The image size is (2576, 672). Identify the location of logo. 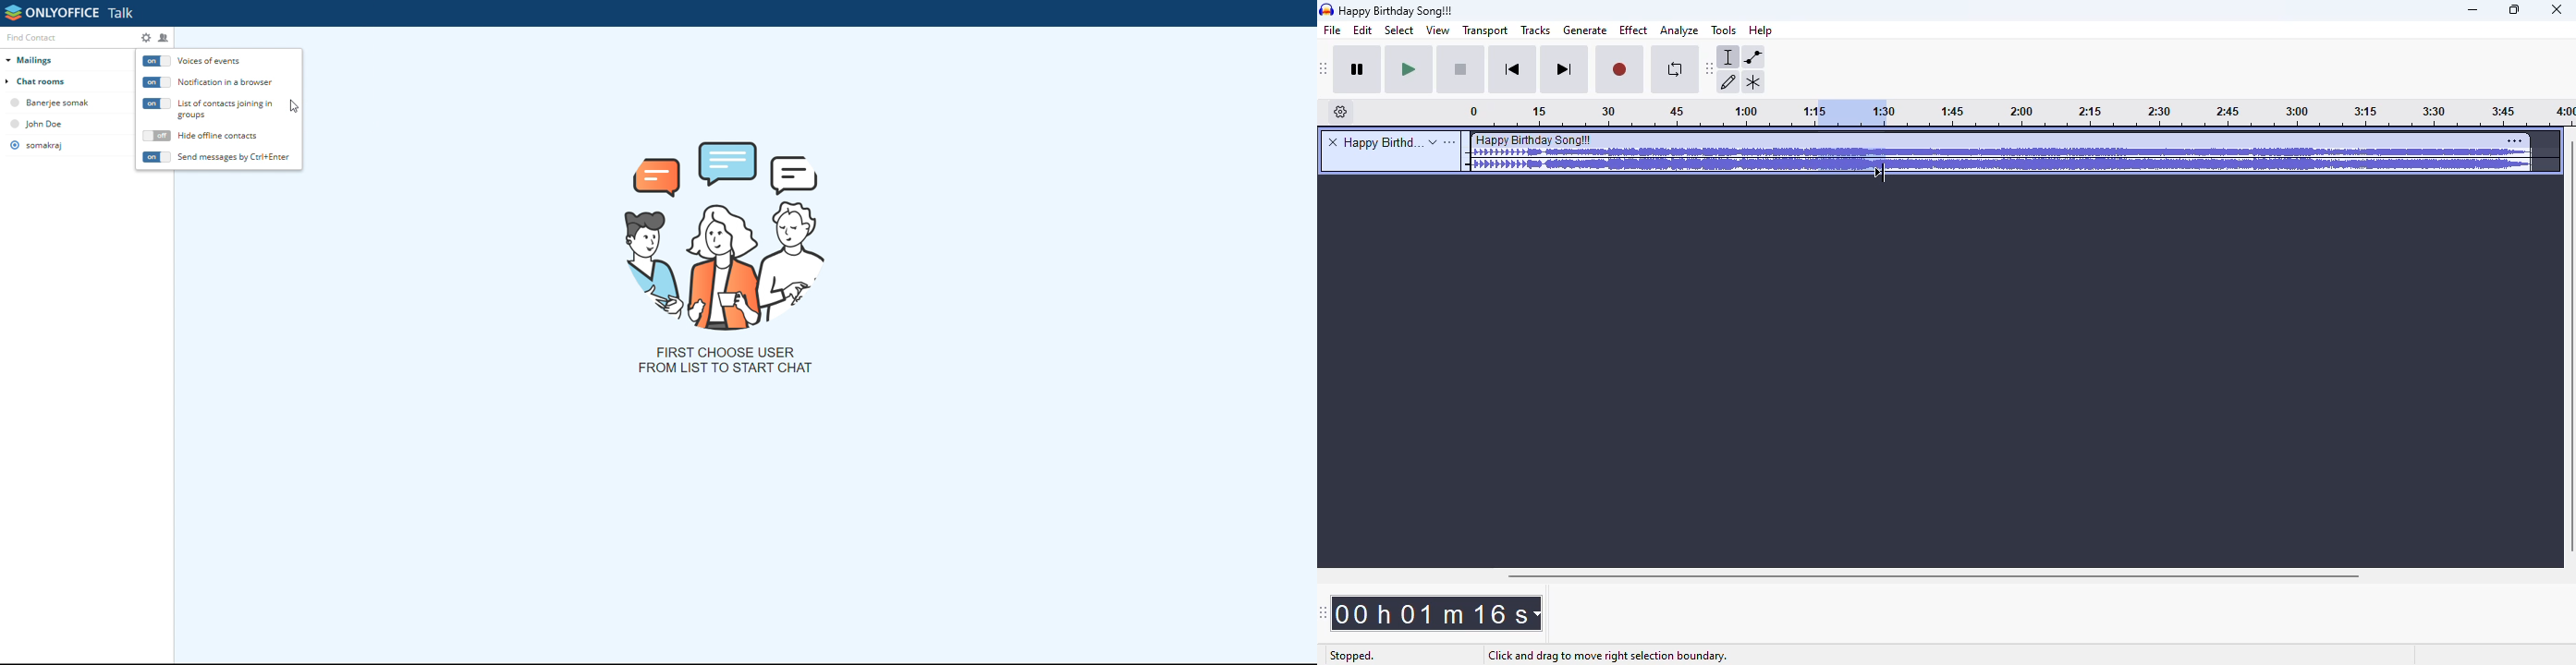
(1326, 9).